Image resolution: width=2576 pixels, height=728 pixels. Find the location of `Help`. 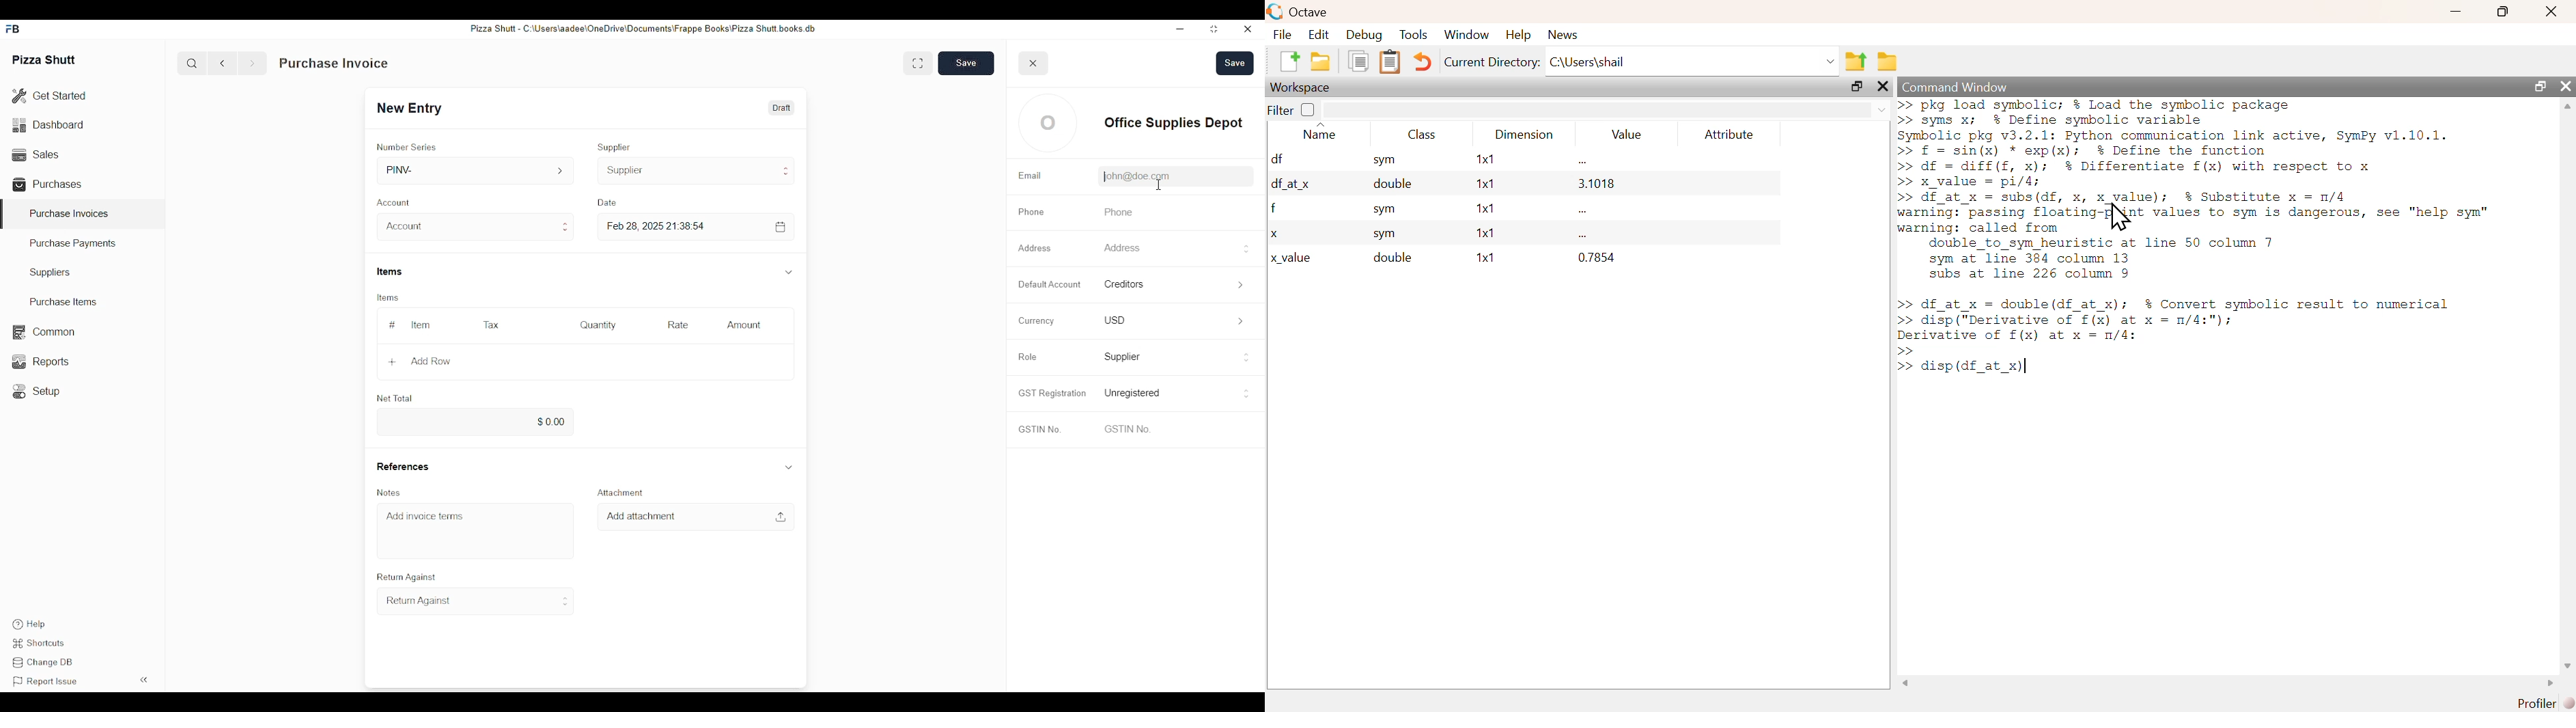

Help is located at coordinates (28, 624).